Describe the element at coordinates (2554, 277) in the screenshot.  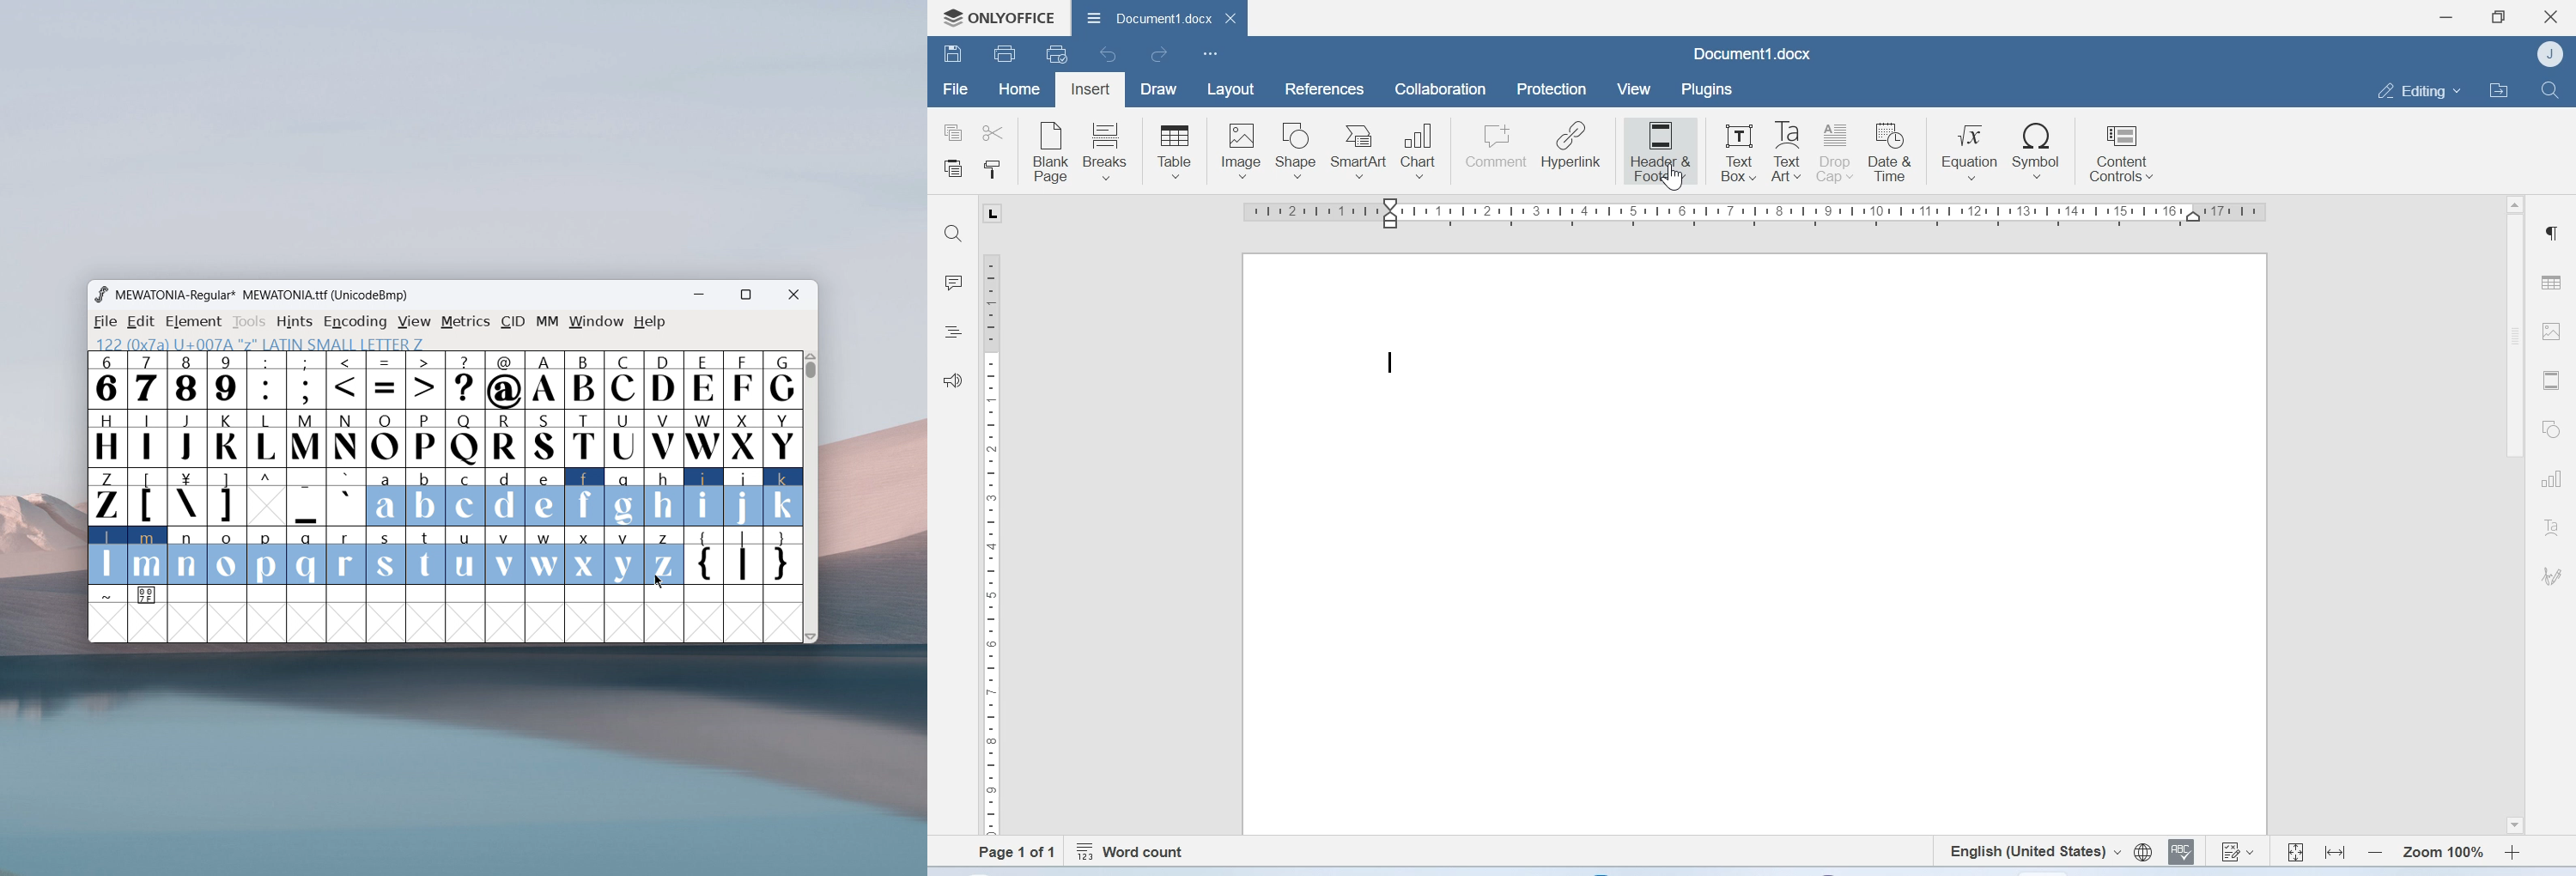
I see `Table` at that location.